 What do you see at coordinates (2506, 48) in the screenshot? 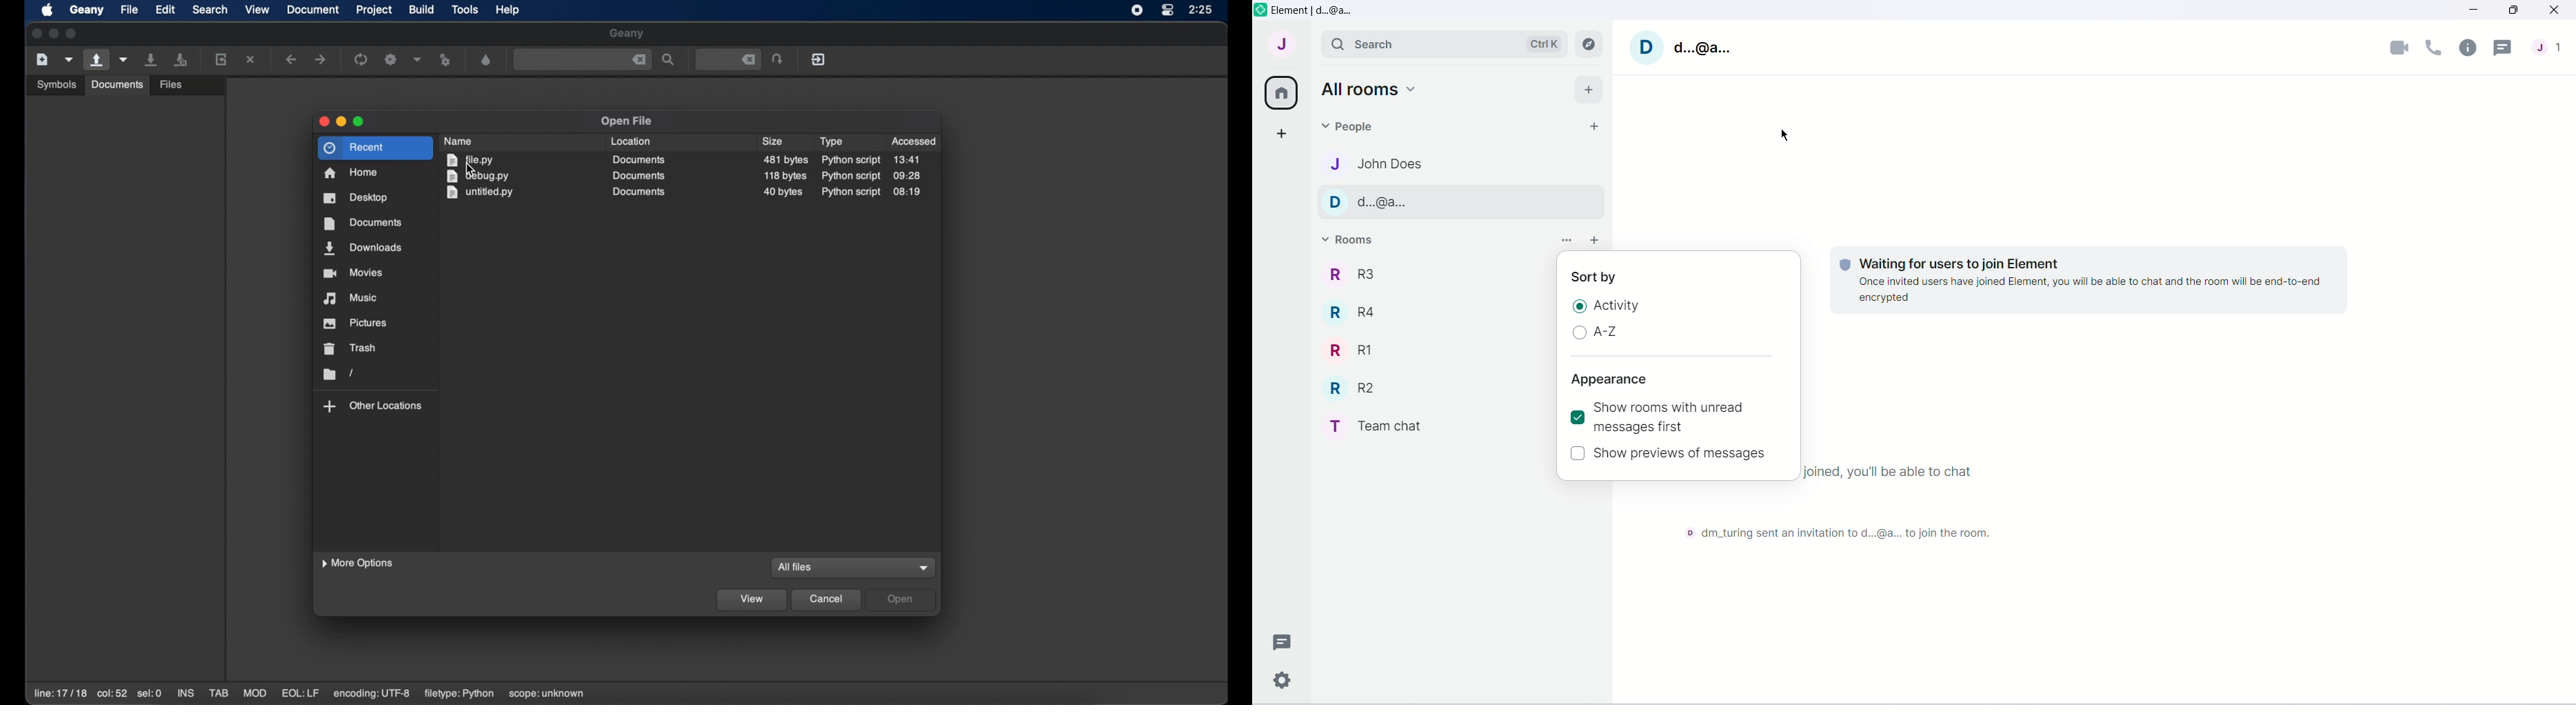
I see `Threads` at bounding box center [2506, 48].